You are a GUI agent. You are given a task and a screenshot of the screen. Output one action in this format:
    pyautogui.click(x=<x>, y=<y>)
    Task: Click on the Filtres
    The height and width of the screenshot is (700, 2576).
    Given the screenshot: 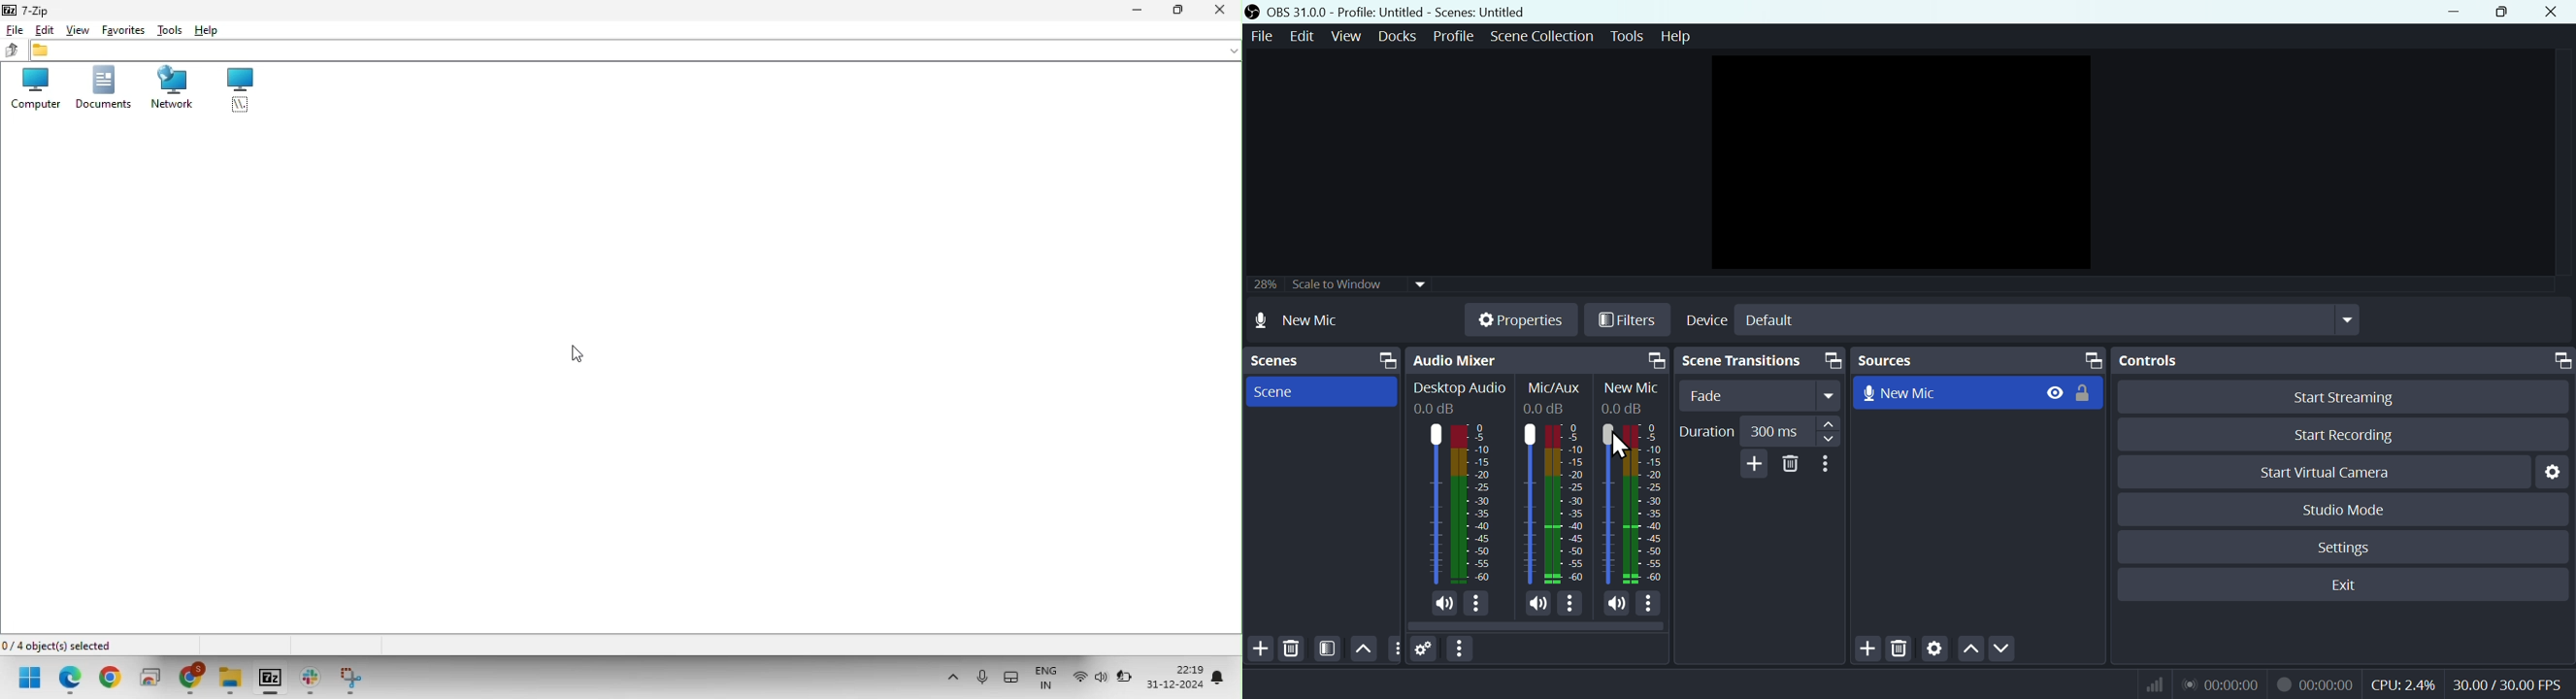 What is the action you would take?
    pyautogui.click(x=1628, y=322)
    